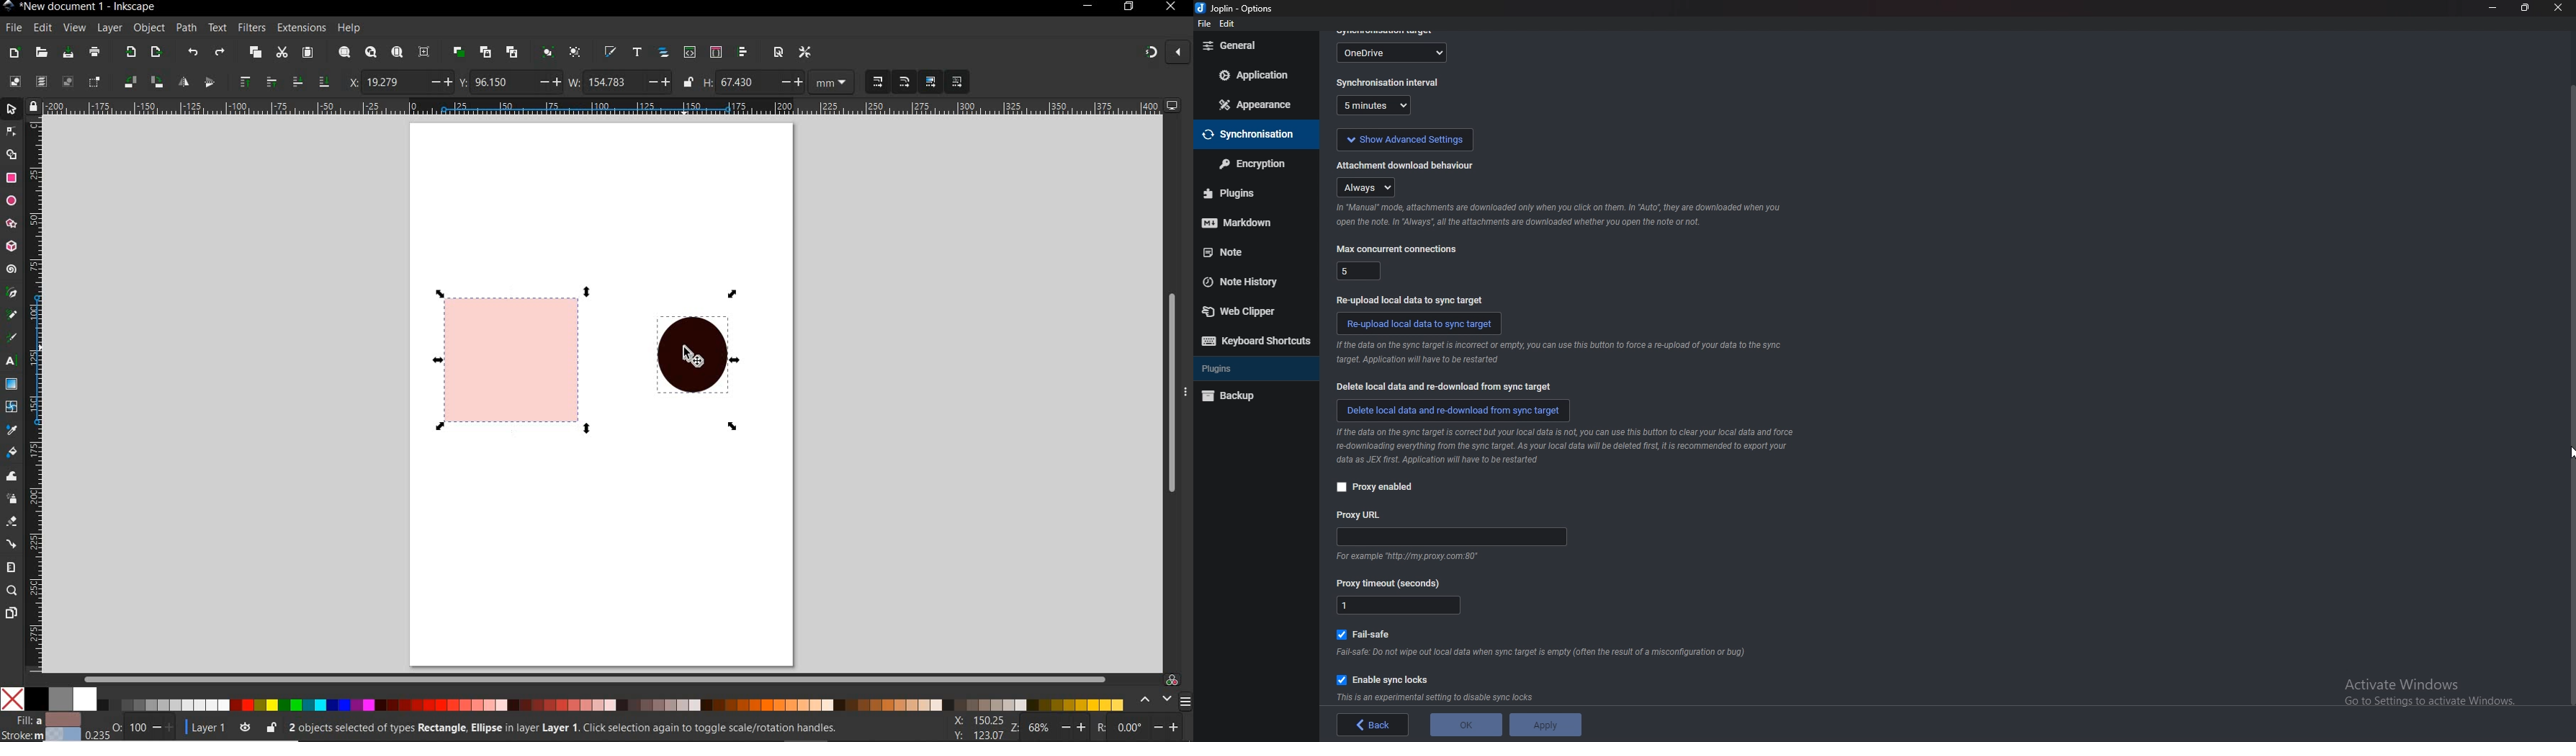 The image size is (2576, 756). I want to click on attachment download behaviour, so click(1406, 164).